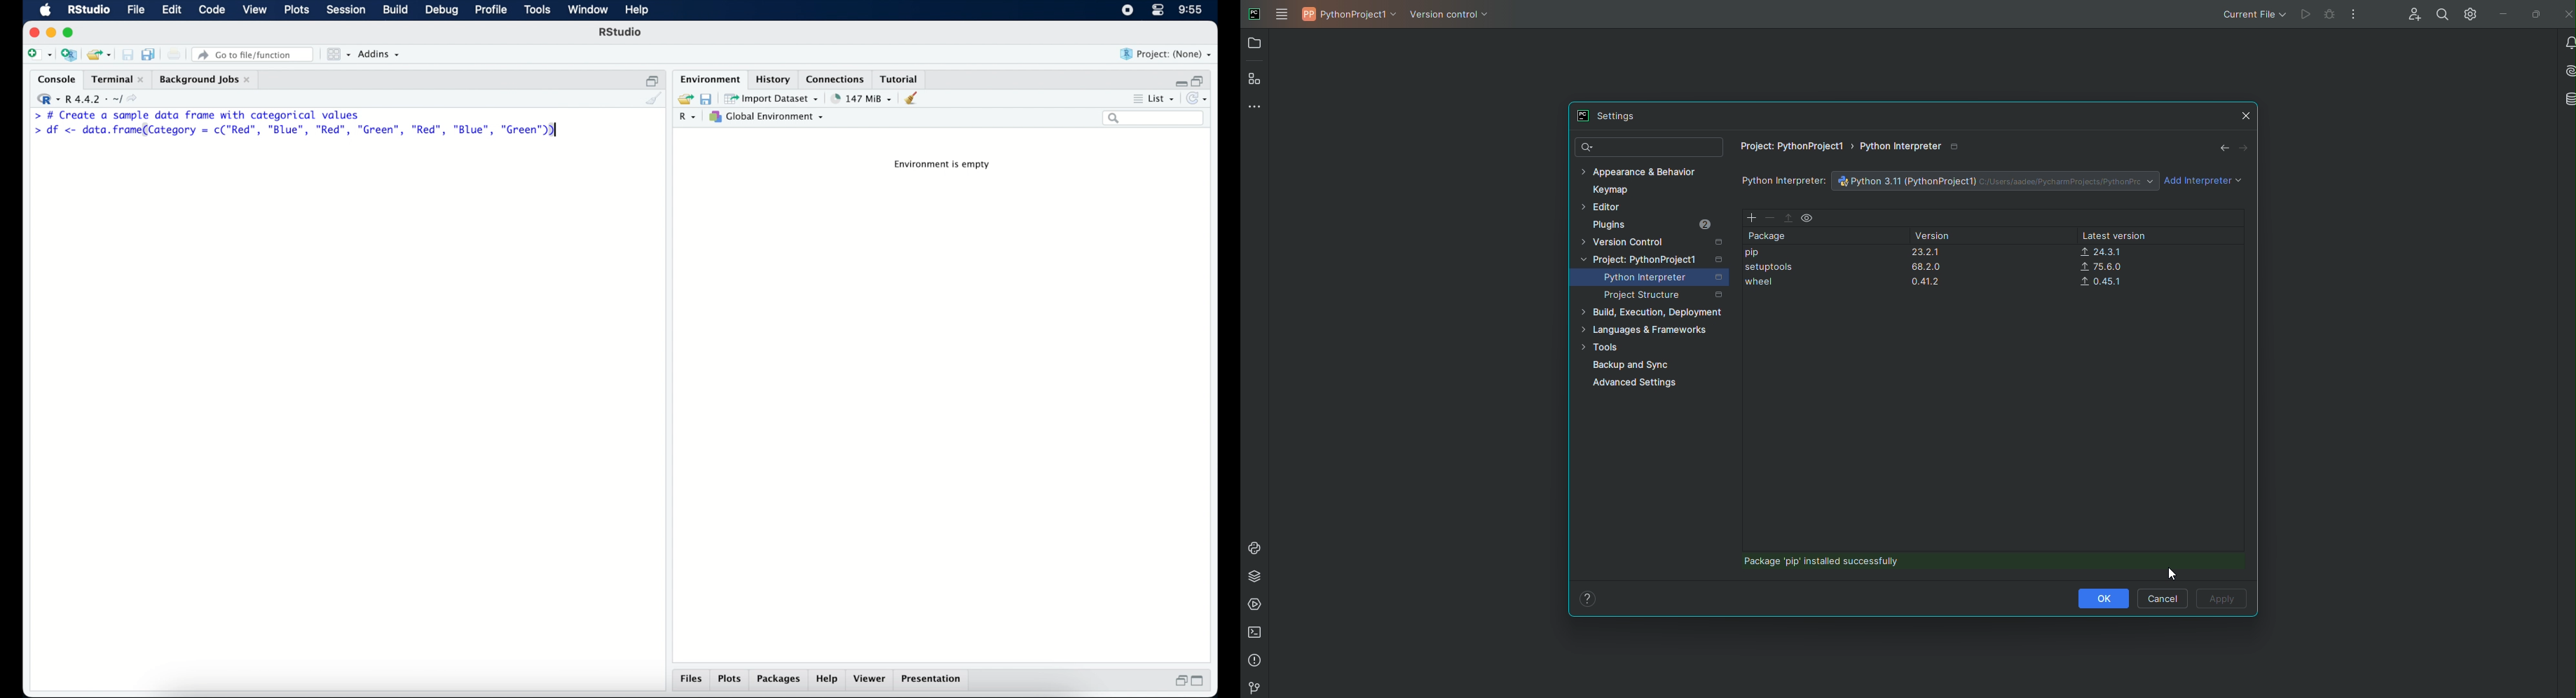 The width and height of the screenshot is (2576, 700). Describe the element at coordinates (381, 55) in the screenshot. I see `addins` at that location.